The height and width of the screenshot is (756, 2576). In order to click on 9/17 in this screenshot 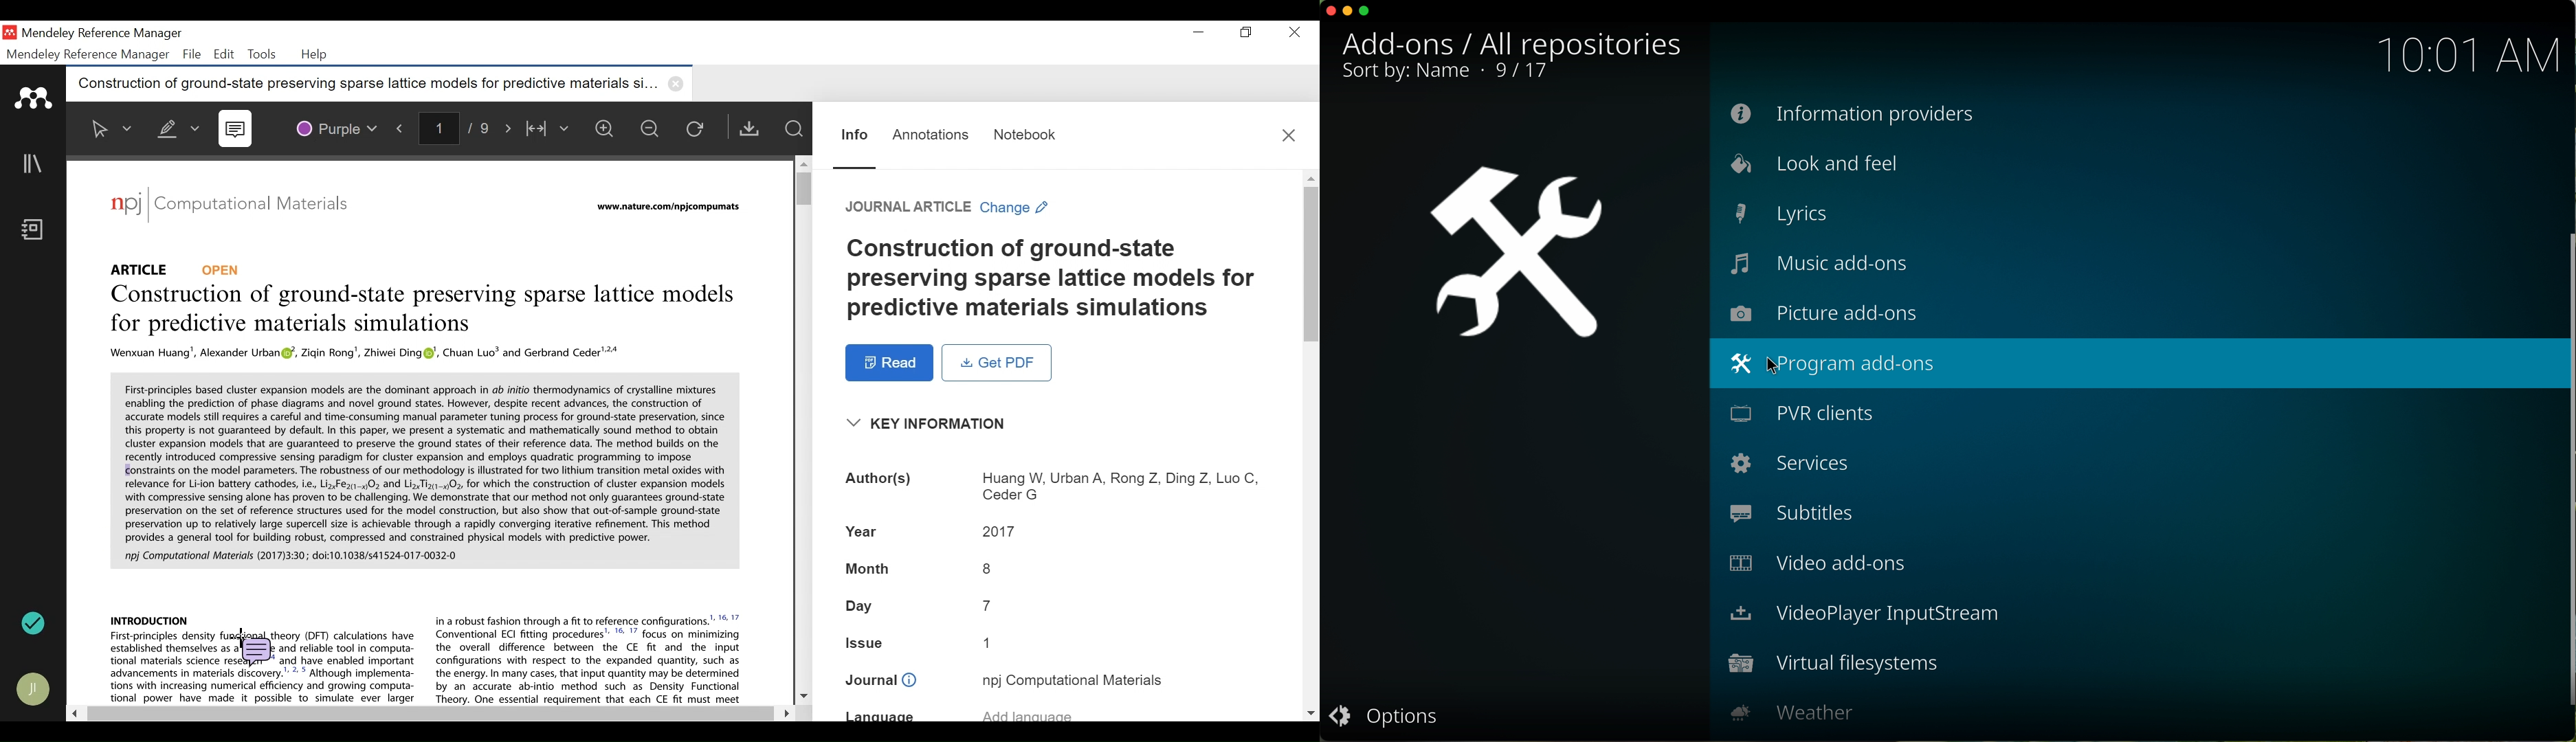, I will do `click(1446, 74)`.